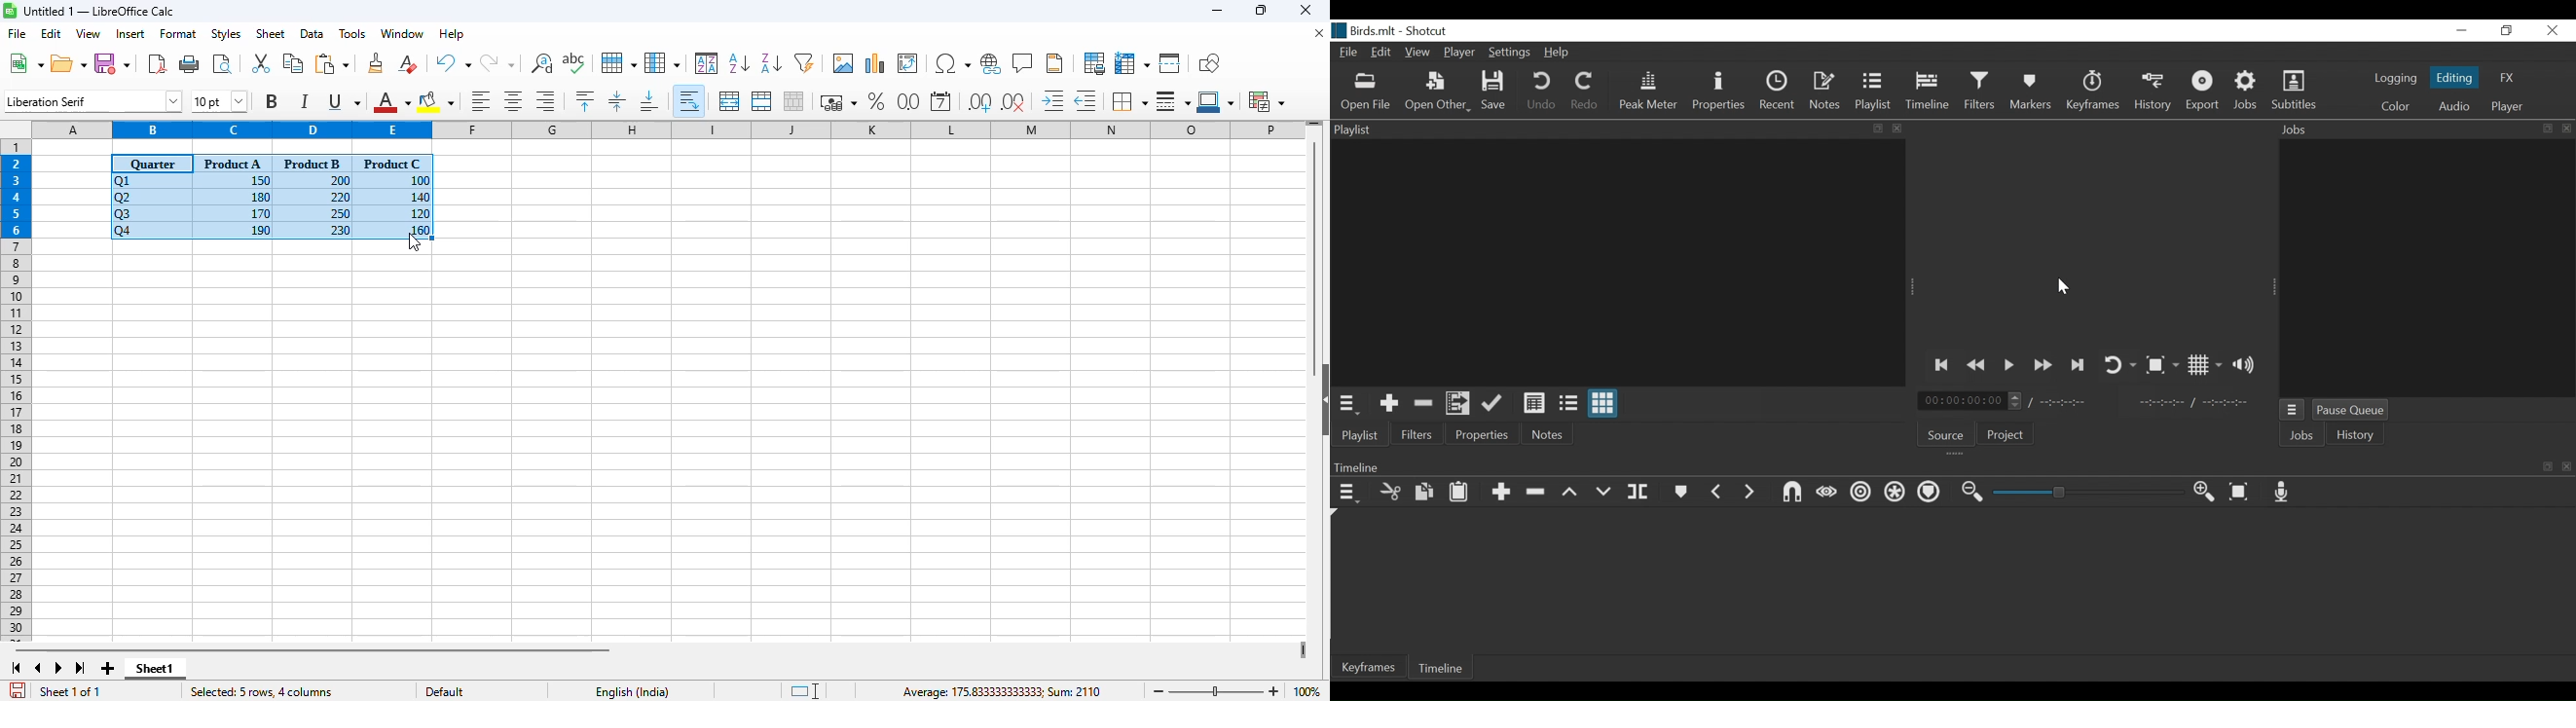  I want to click on Open File, so click(1366, 92).